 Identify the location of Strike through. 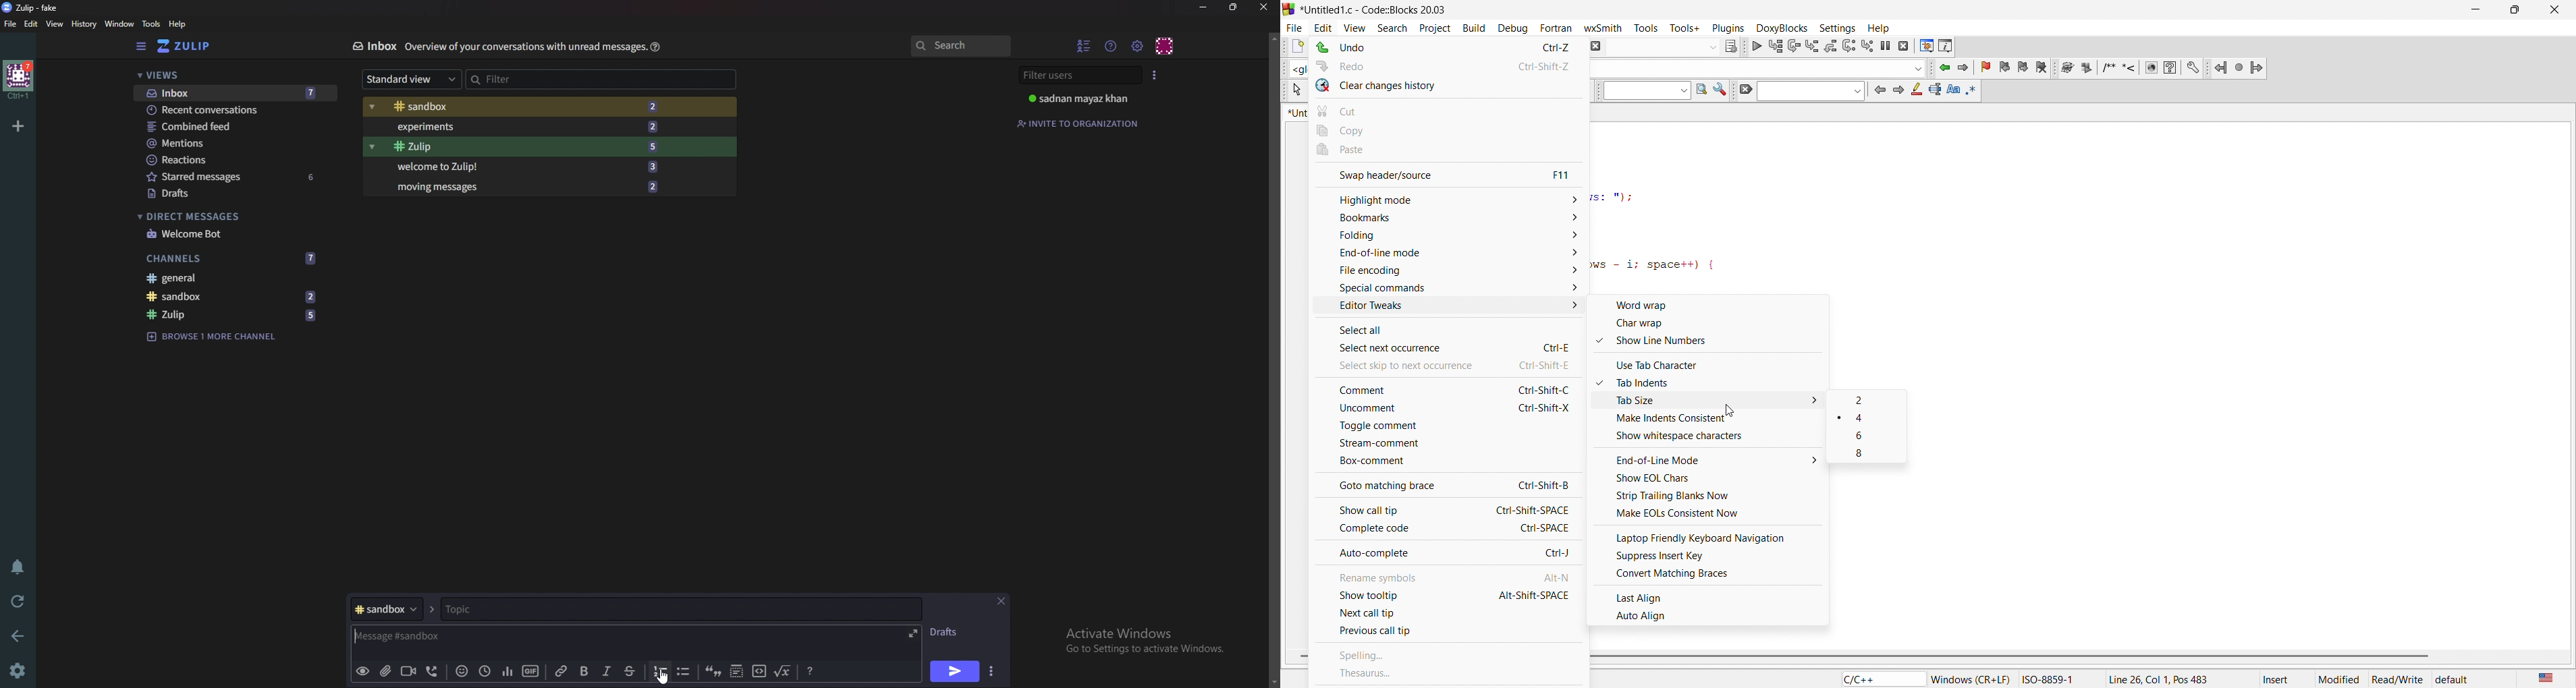
(630, 671).